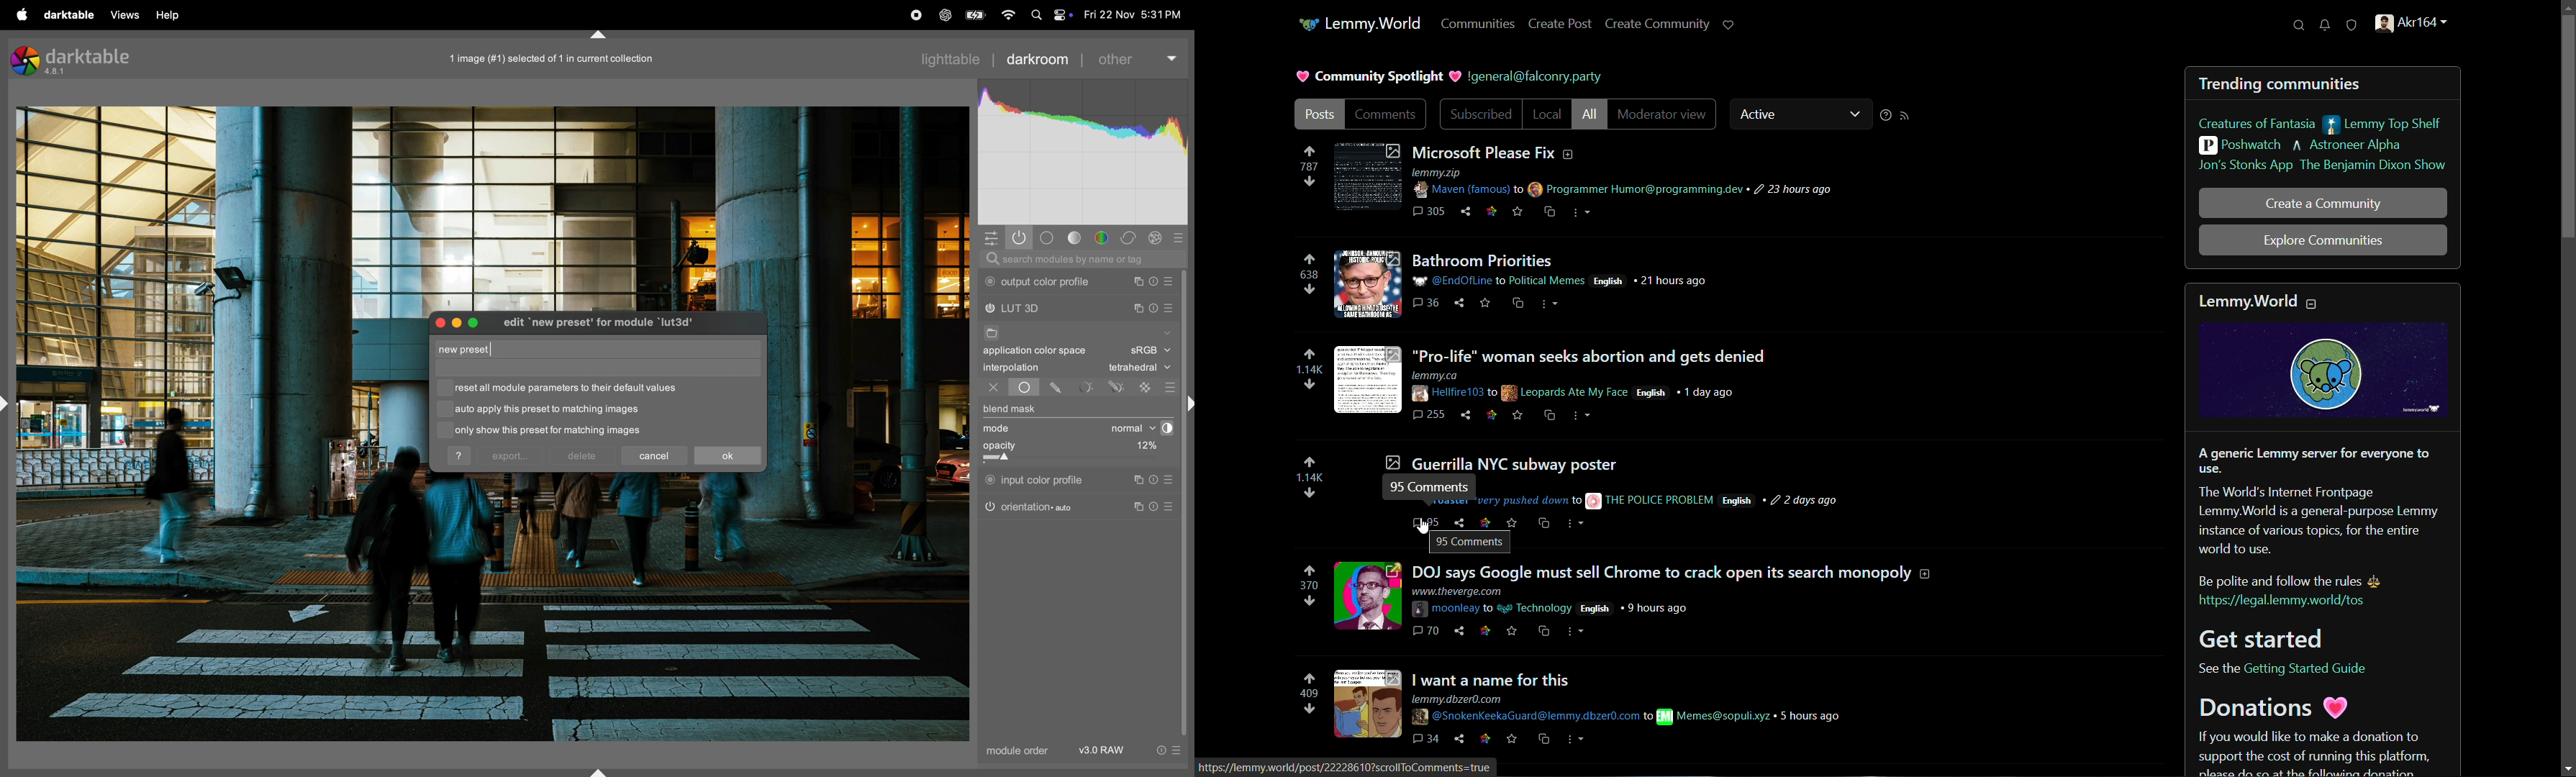 The image size is (2576, 784). What do you see at coordinates (1510, 631) in the screenshot?
I see `save` at bounding box center [1510, 631].